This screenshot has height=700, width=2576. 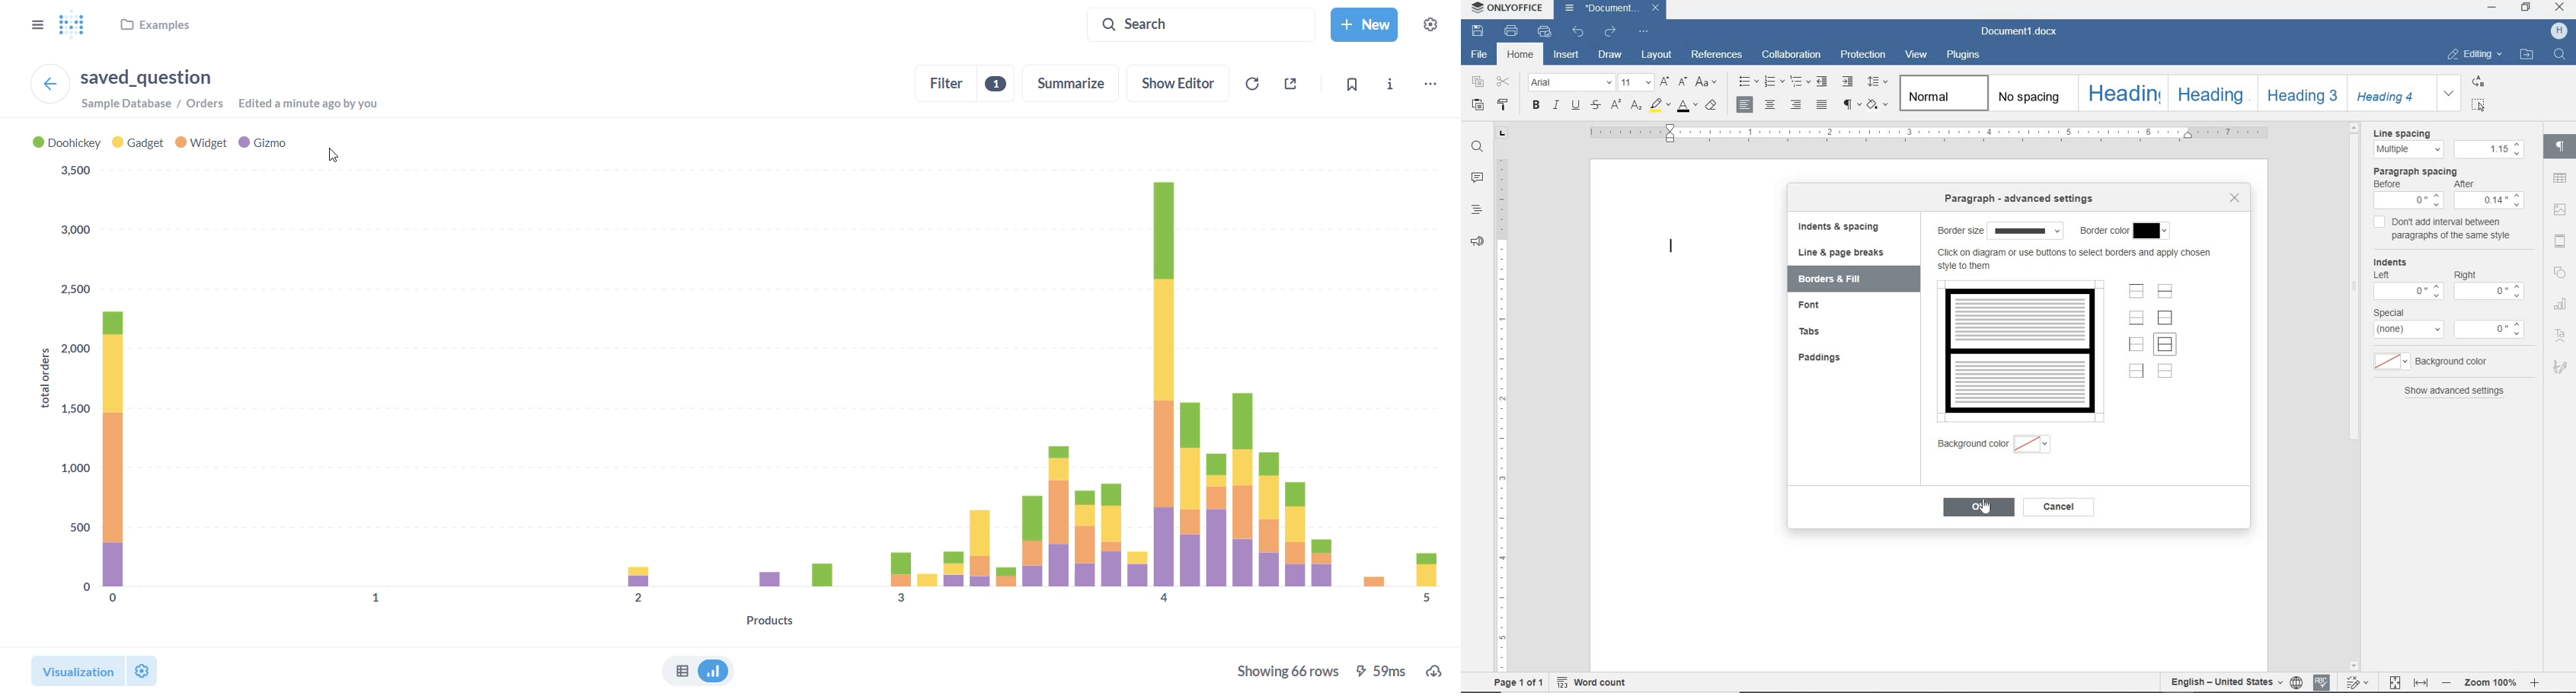 I want to click on chart, so click(x=2560, y=303).